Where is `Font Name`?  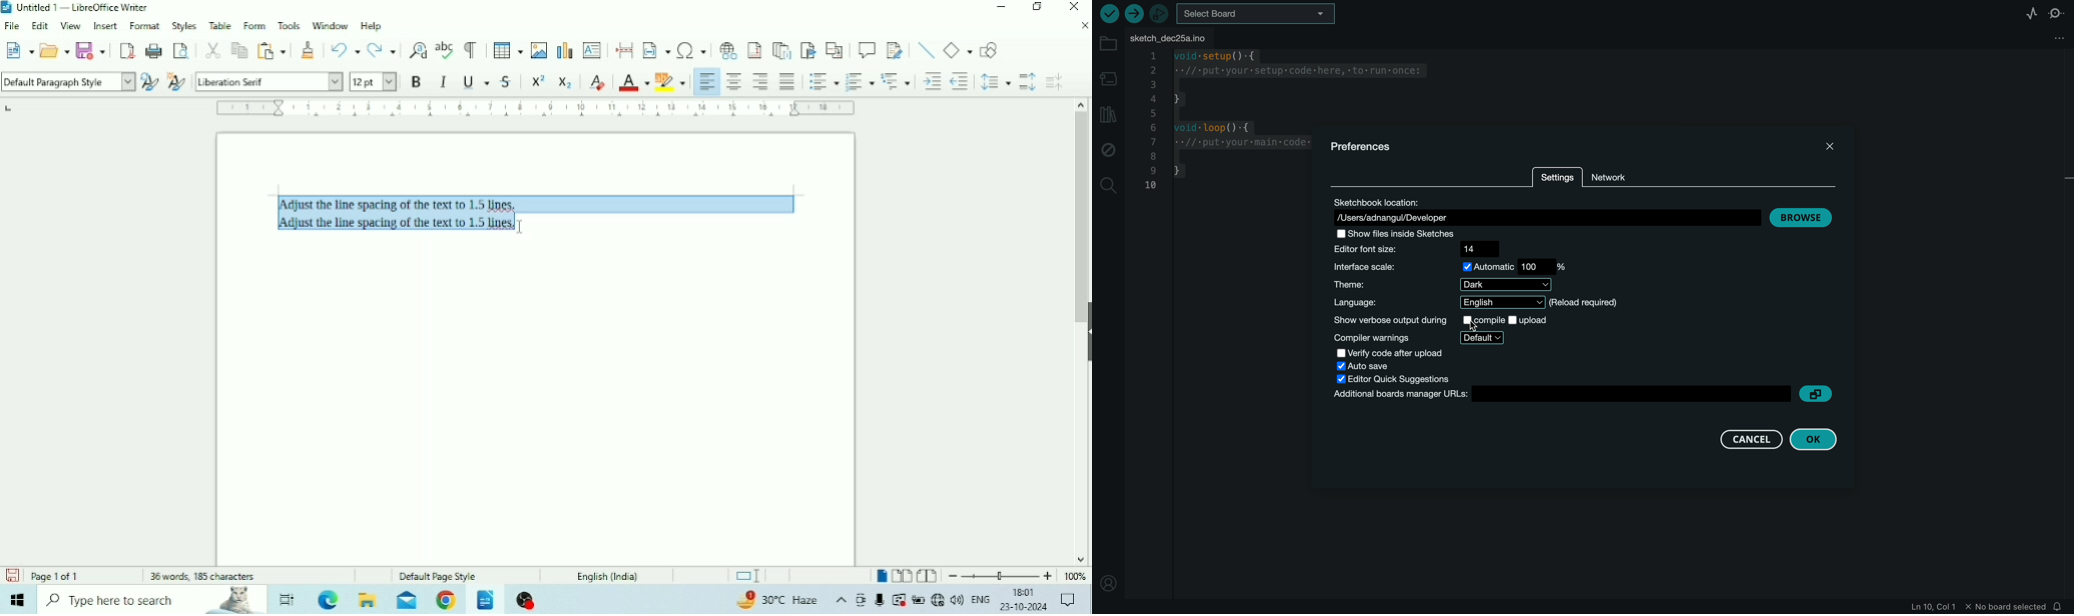
Font Name is located at coordinates (269, 81).